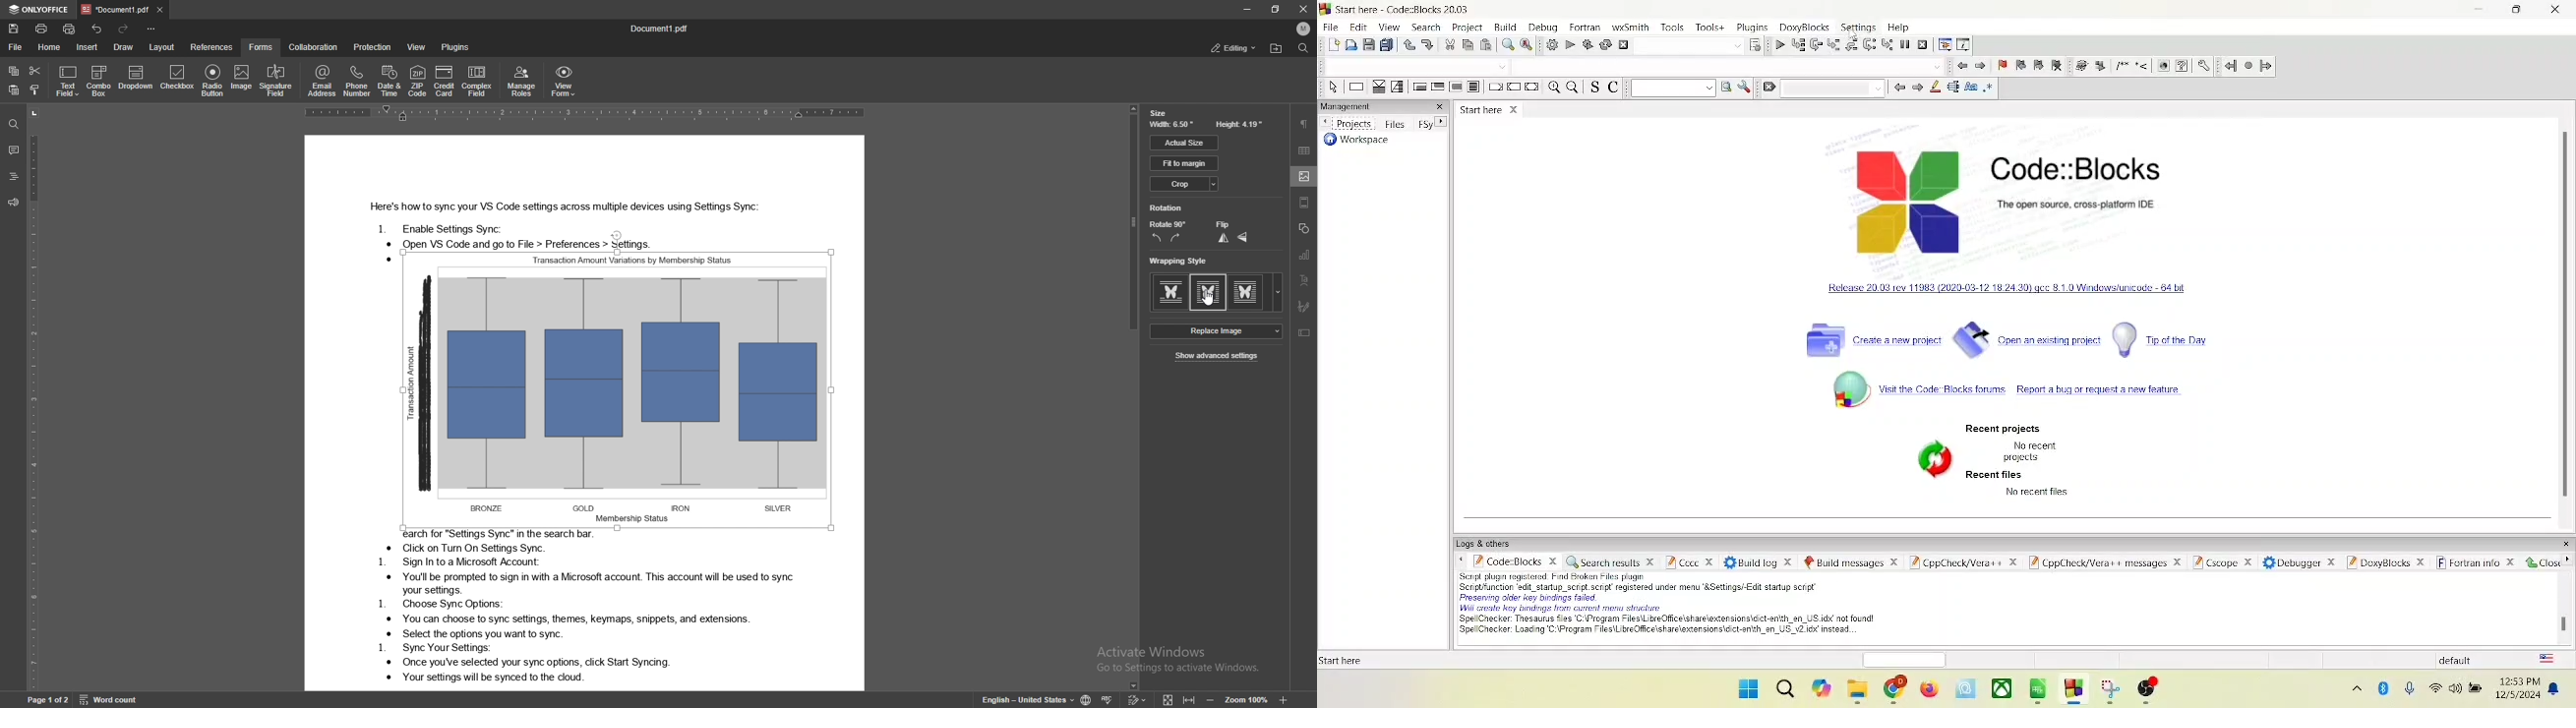 The height and width of the screenshot is (728, 2576). Describe the element at coordinates (667, 27) in the screenshot. I see `docuement` at that location.